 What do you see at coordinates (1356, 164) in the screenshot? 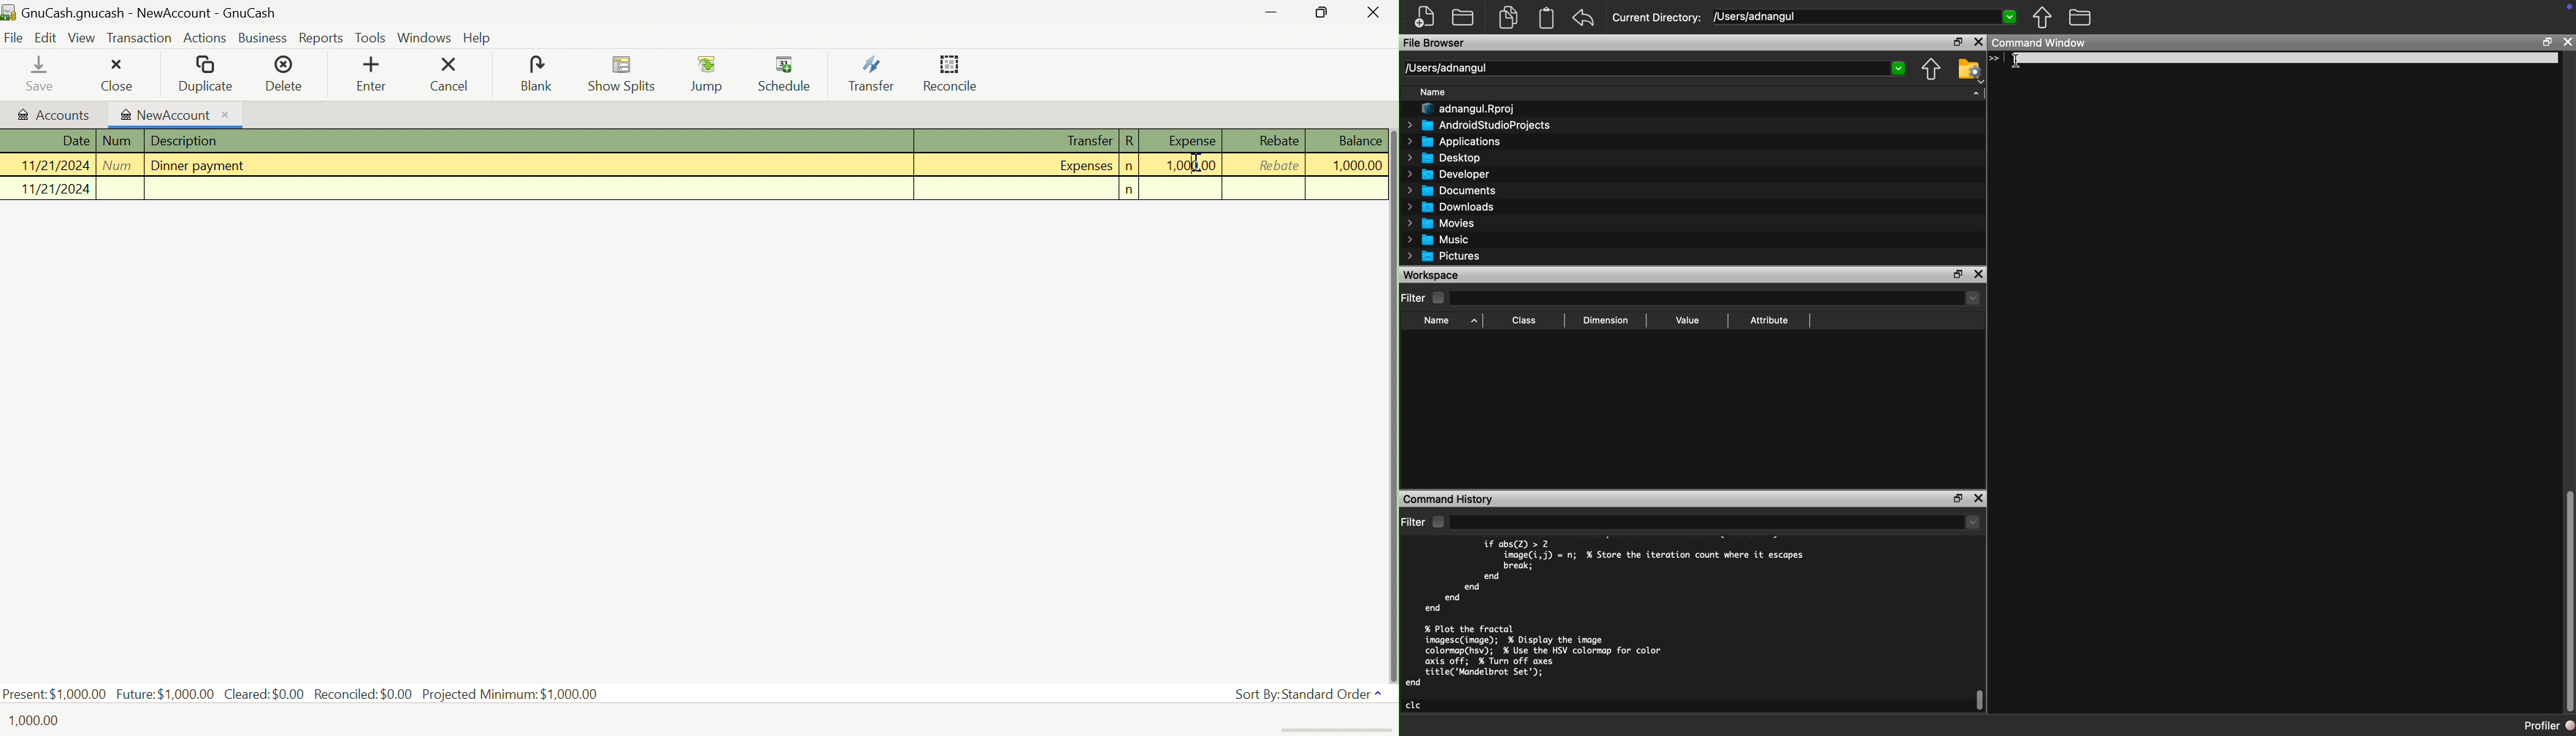
I see `1,000.00` at bounding box center [1356, 164].